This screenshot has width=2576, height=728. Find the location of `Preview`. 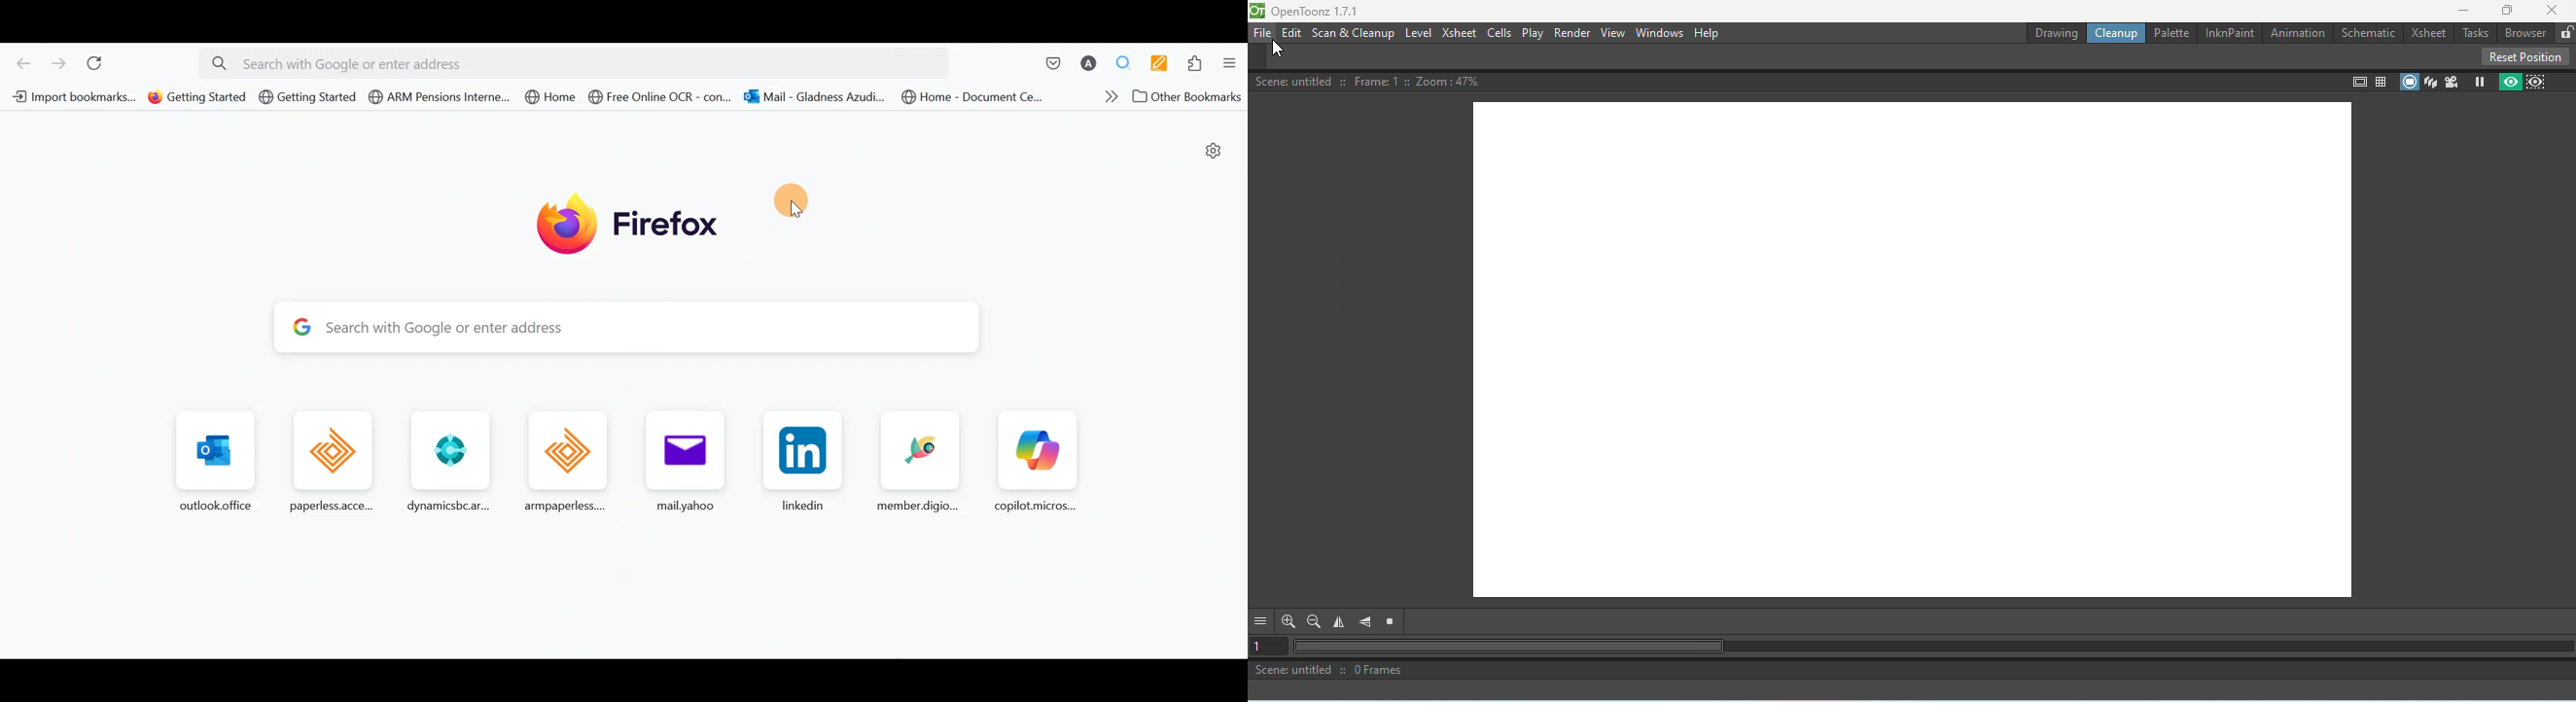

Preview is located at coordinates (2508, 83).